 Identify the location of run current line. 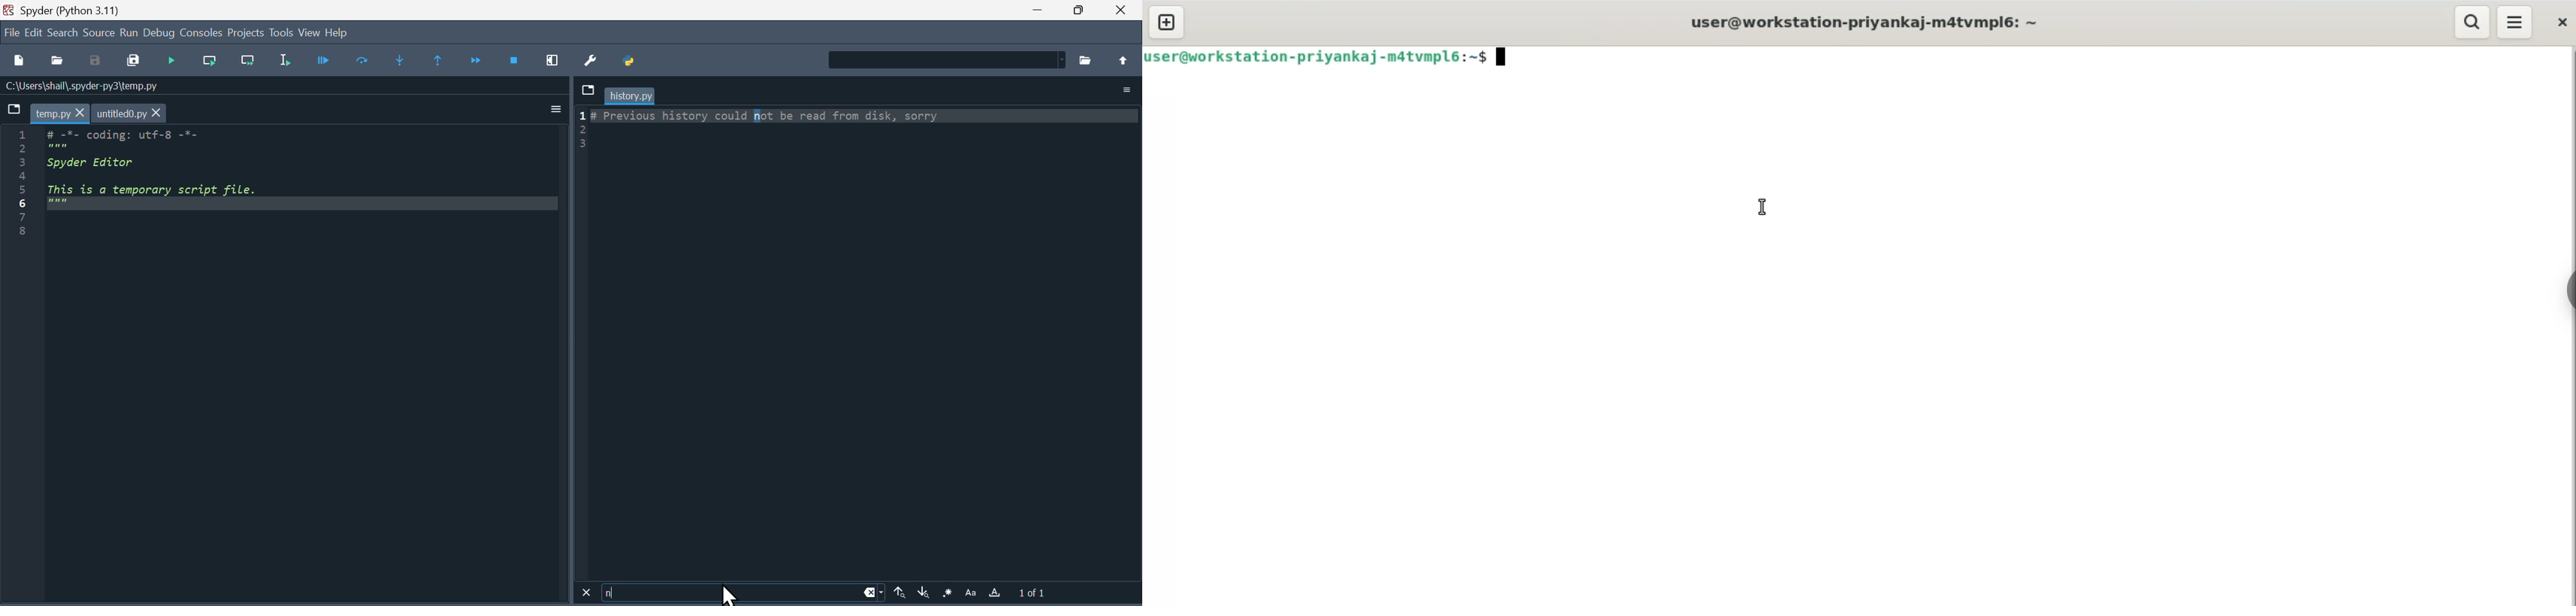
(209, 60).